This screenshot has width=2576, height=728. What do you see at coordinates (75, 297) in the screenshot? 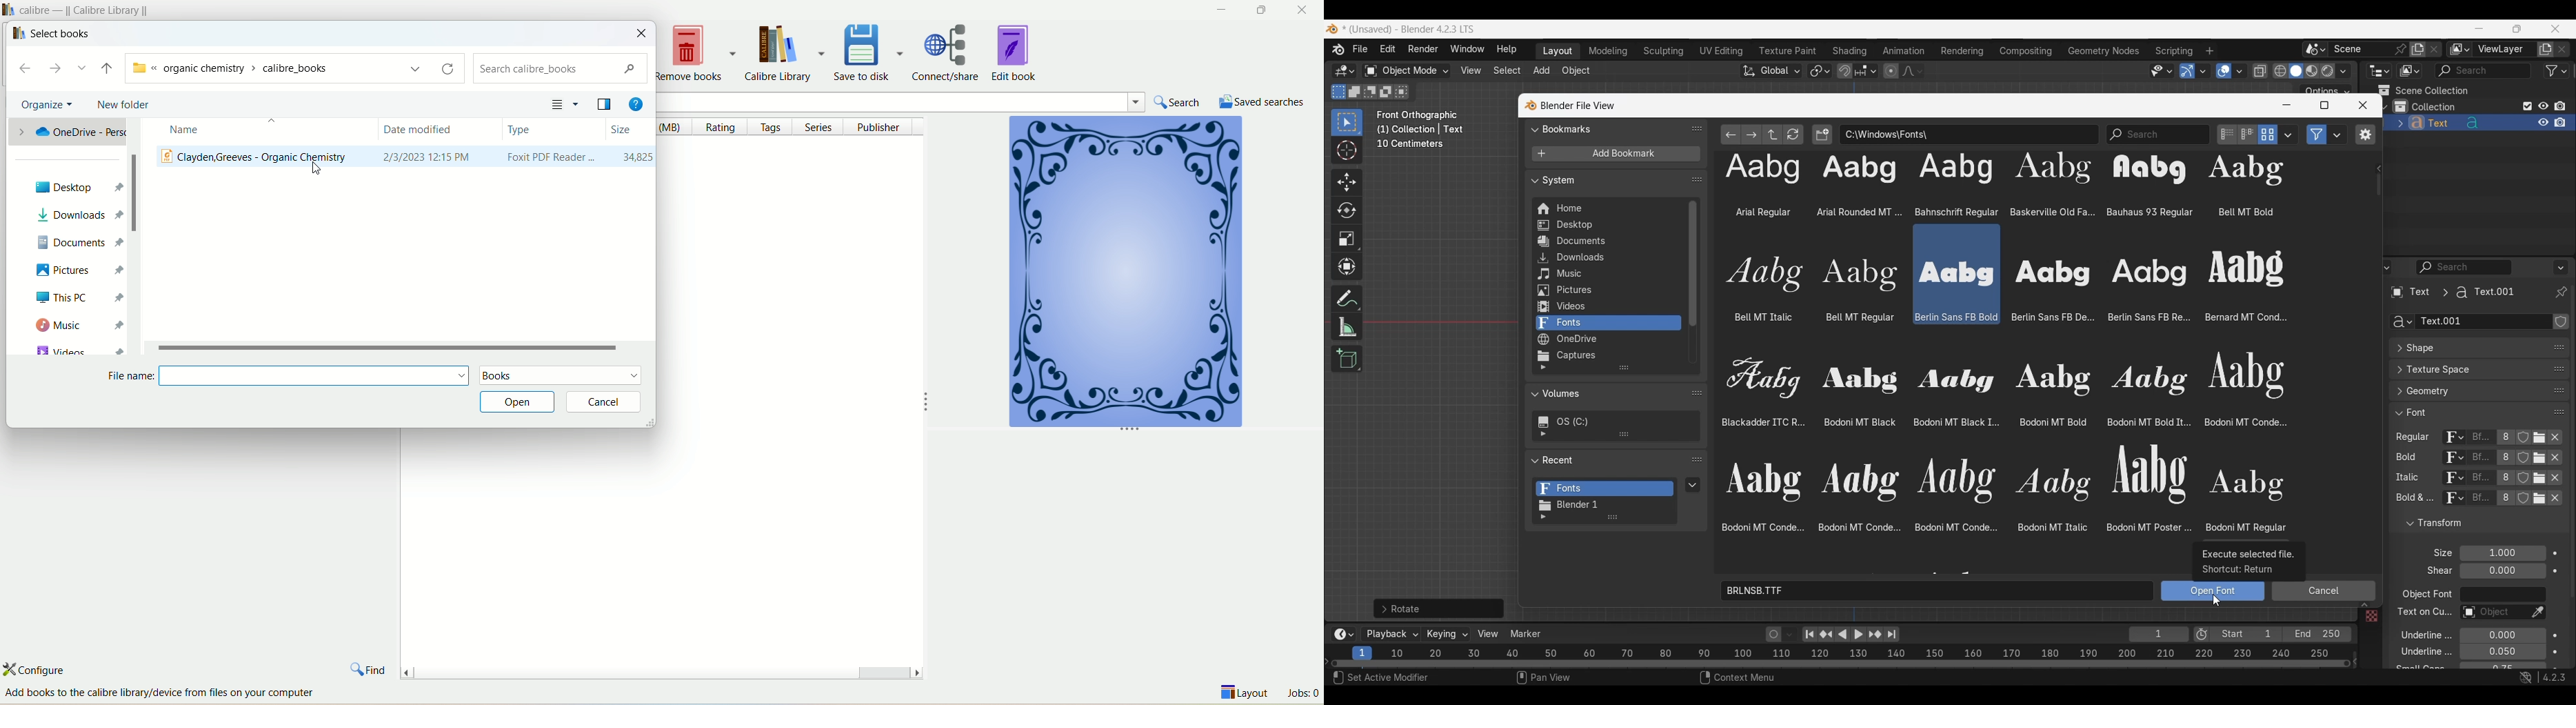
I see `this PC` at bounding box center [75, 297].